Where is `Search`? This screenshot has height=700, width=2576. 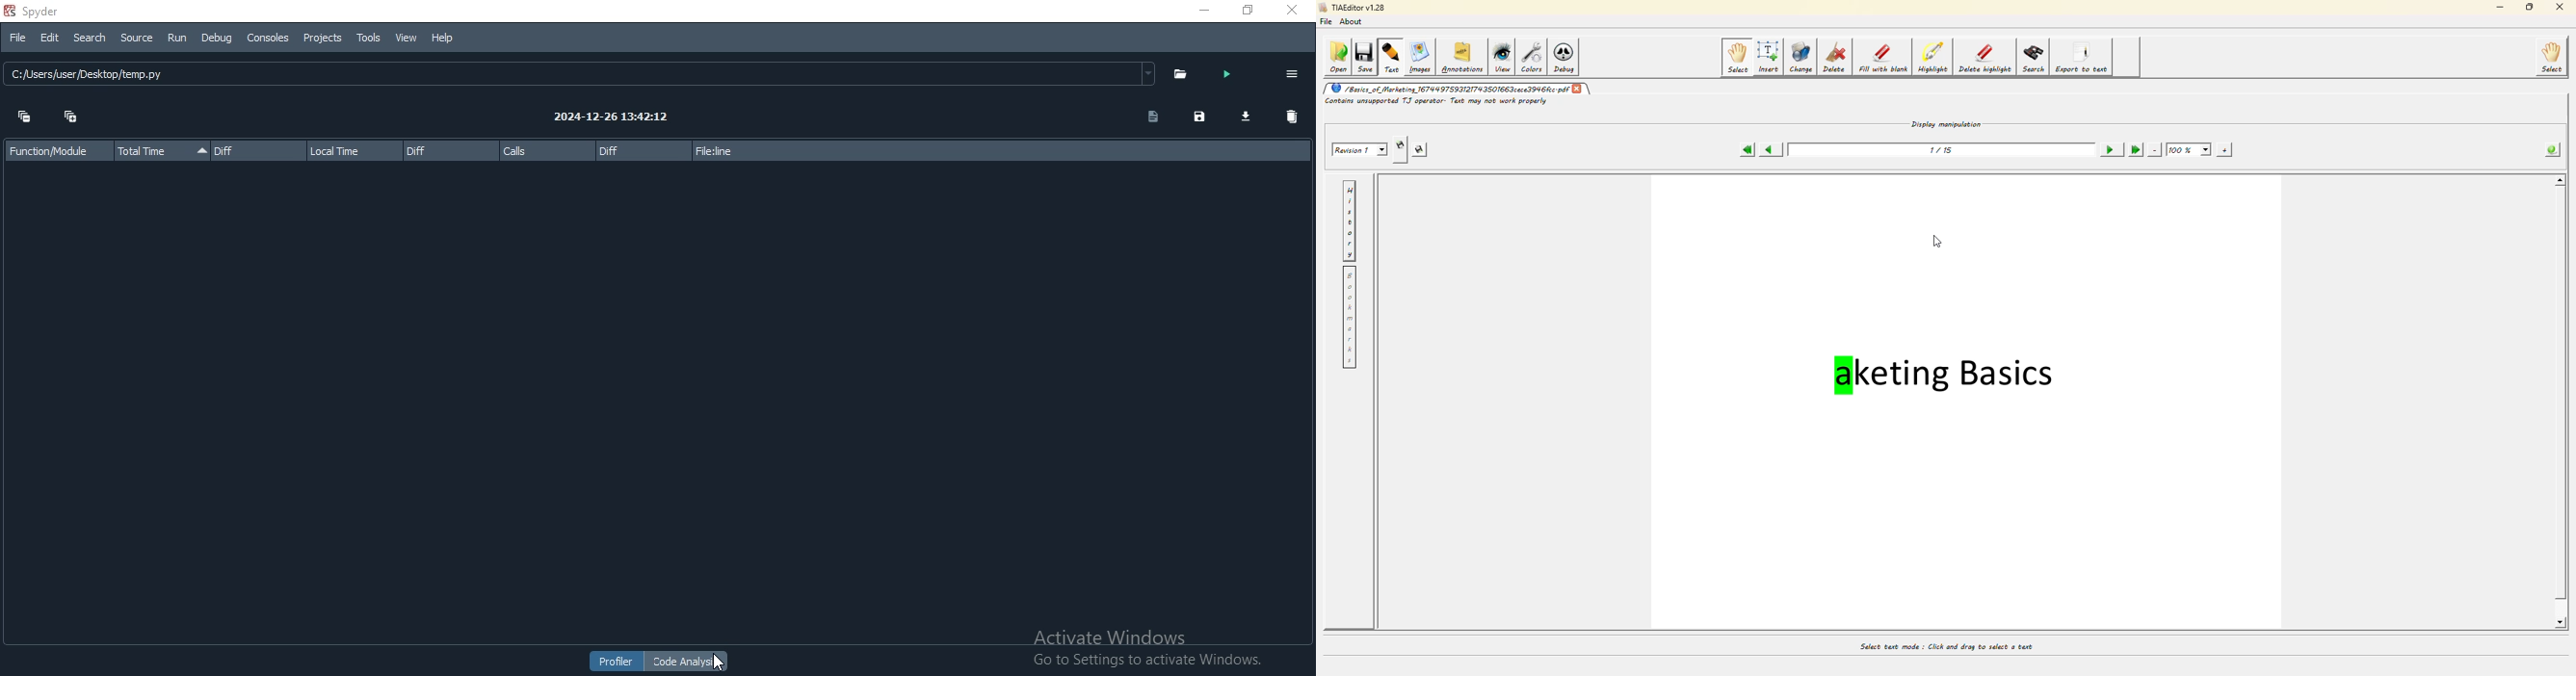 Search is located at coordinates (88, 39).